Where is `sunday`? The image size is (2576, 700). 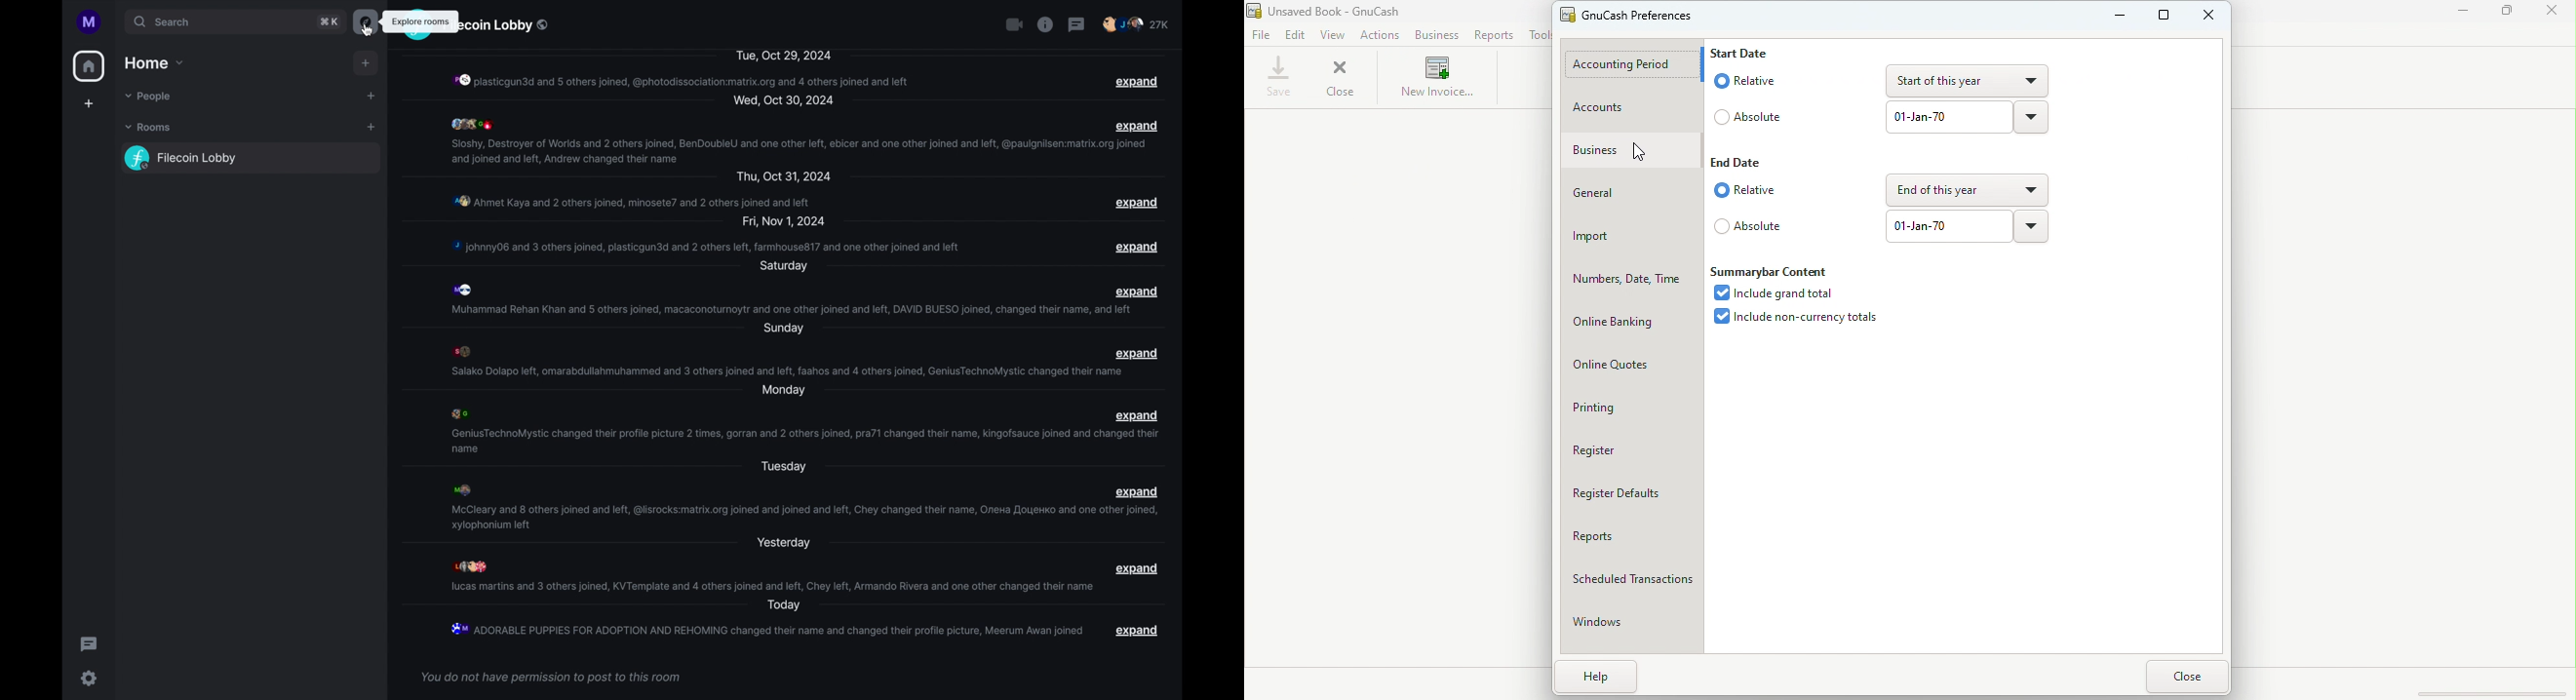 sunday is located at coordinates (783, 329).